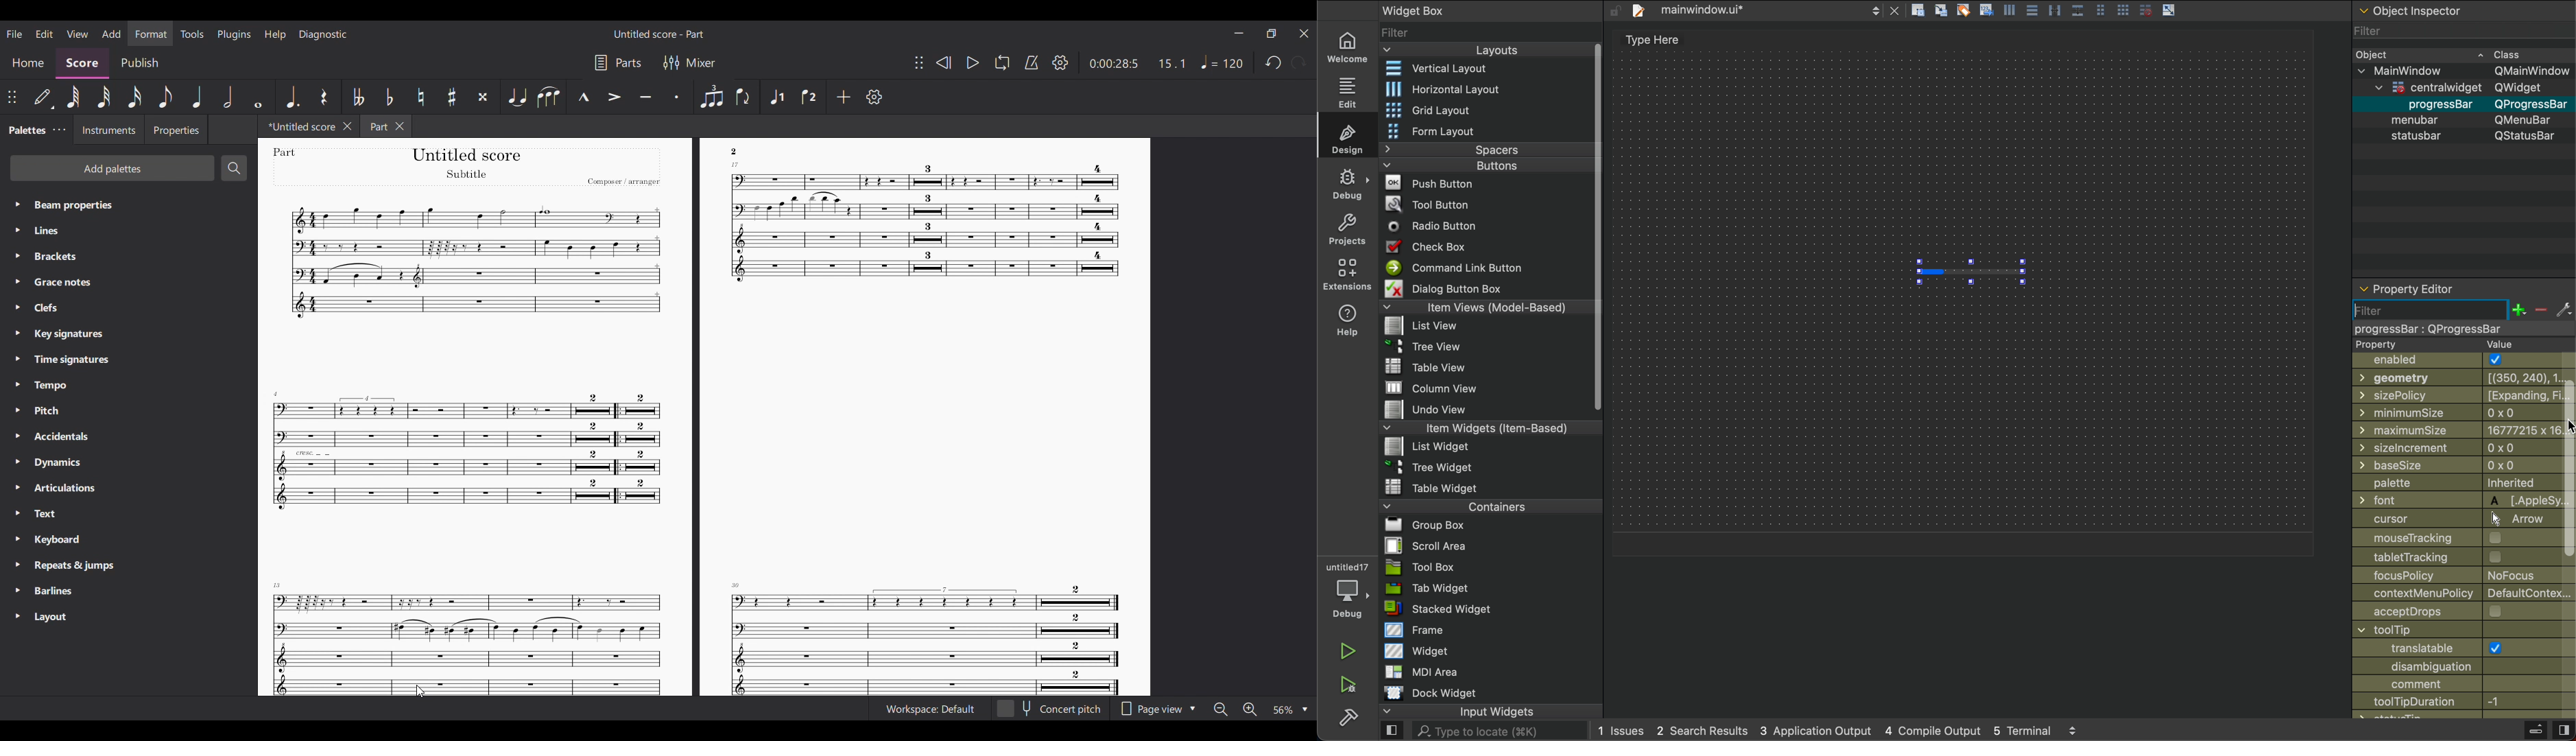  I want to click on Build, so click(2535, 731).